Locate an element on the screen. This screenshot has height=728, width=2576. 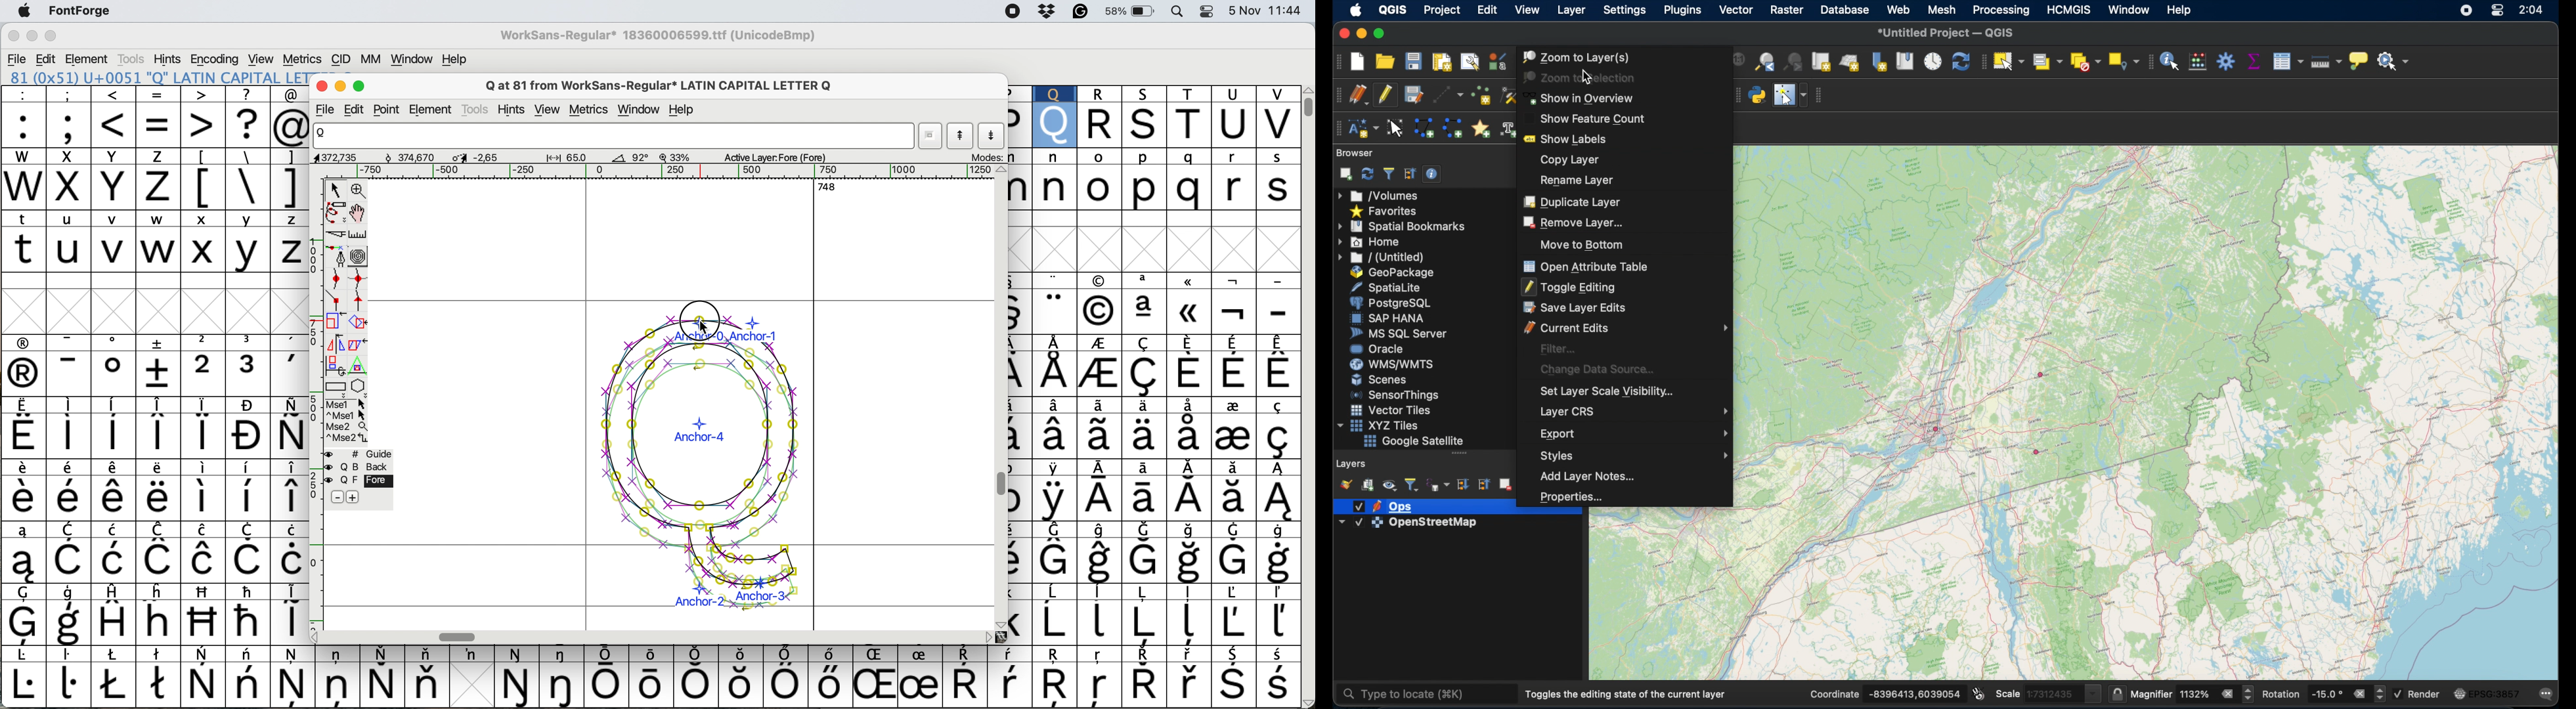
tools is located at coordinates (475, 110).